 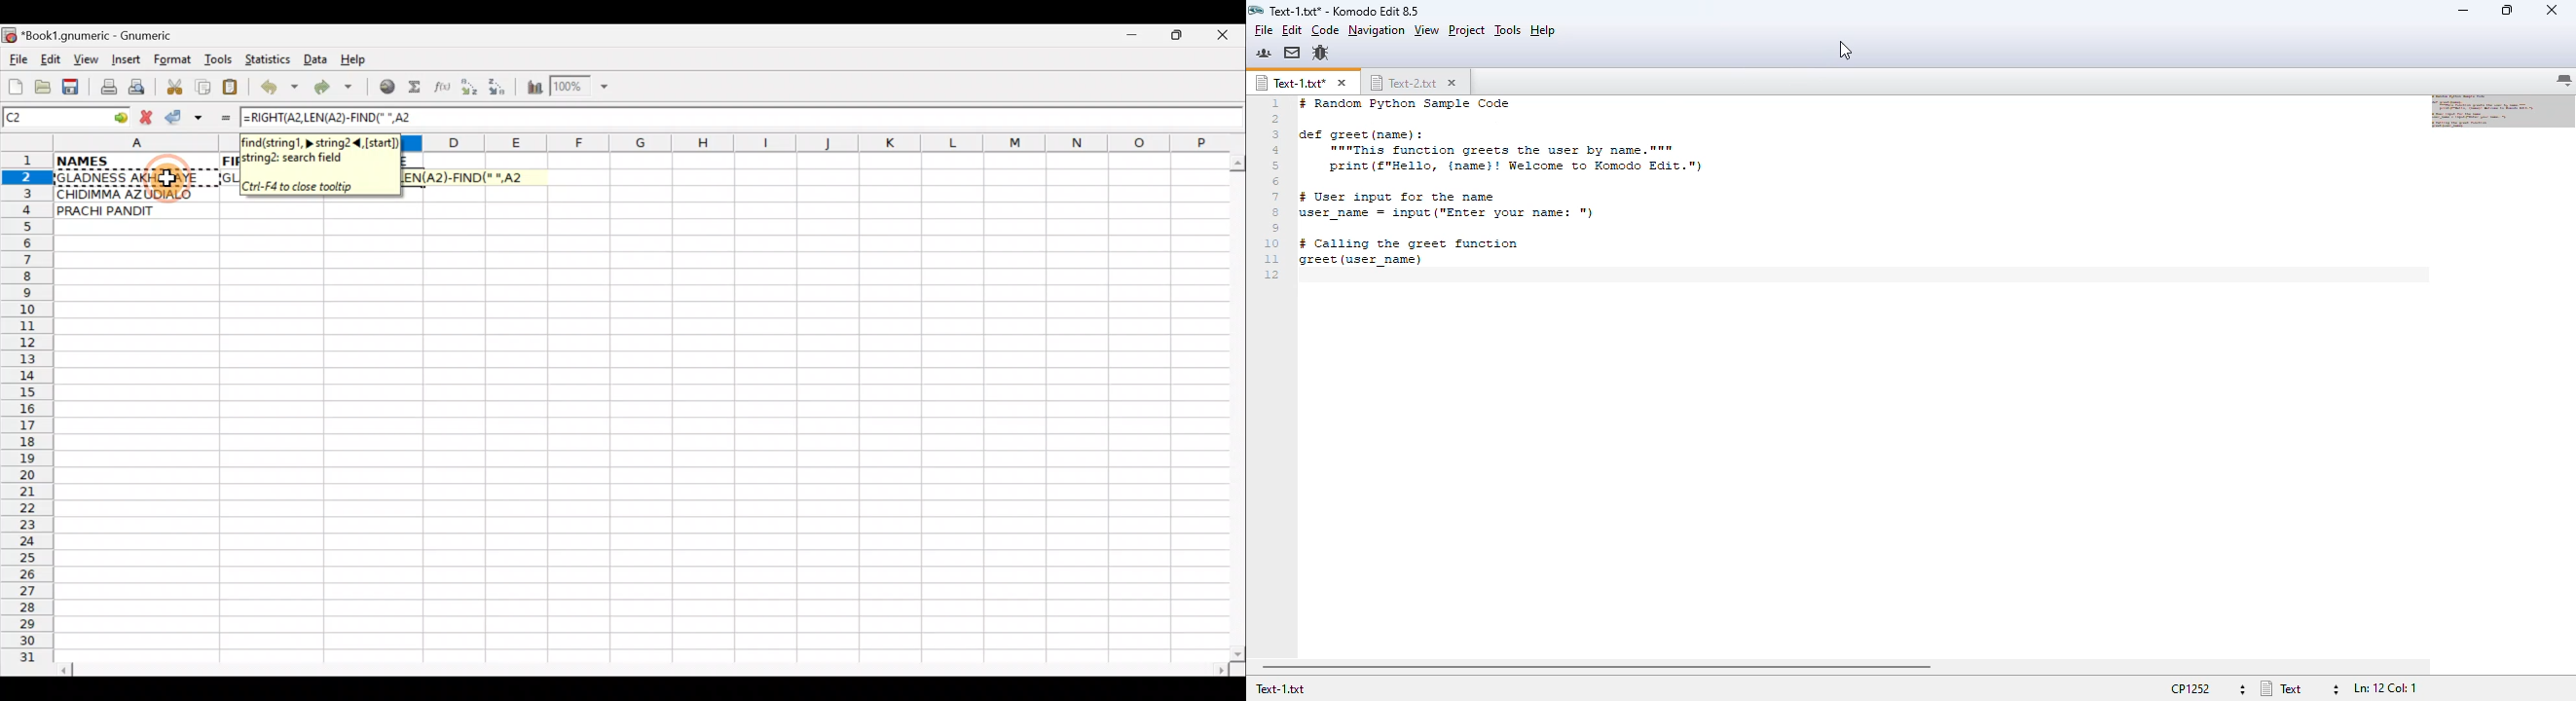 I want to click on komodo email lists, so click(x=1292, y=52).